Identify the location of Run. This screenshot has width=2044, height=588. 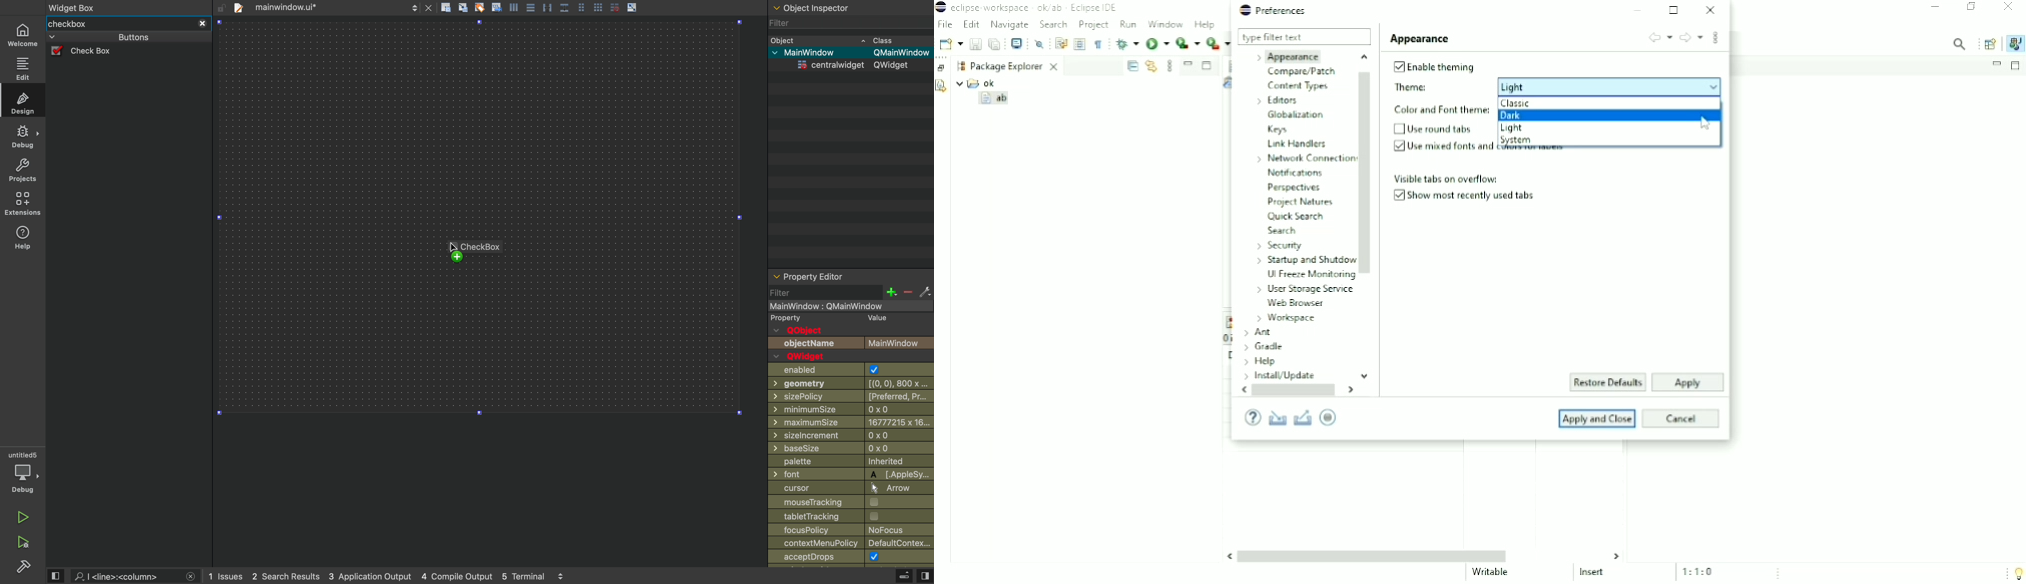
(1157, 45).